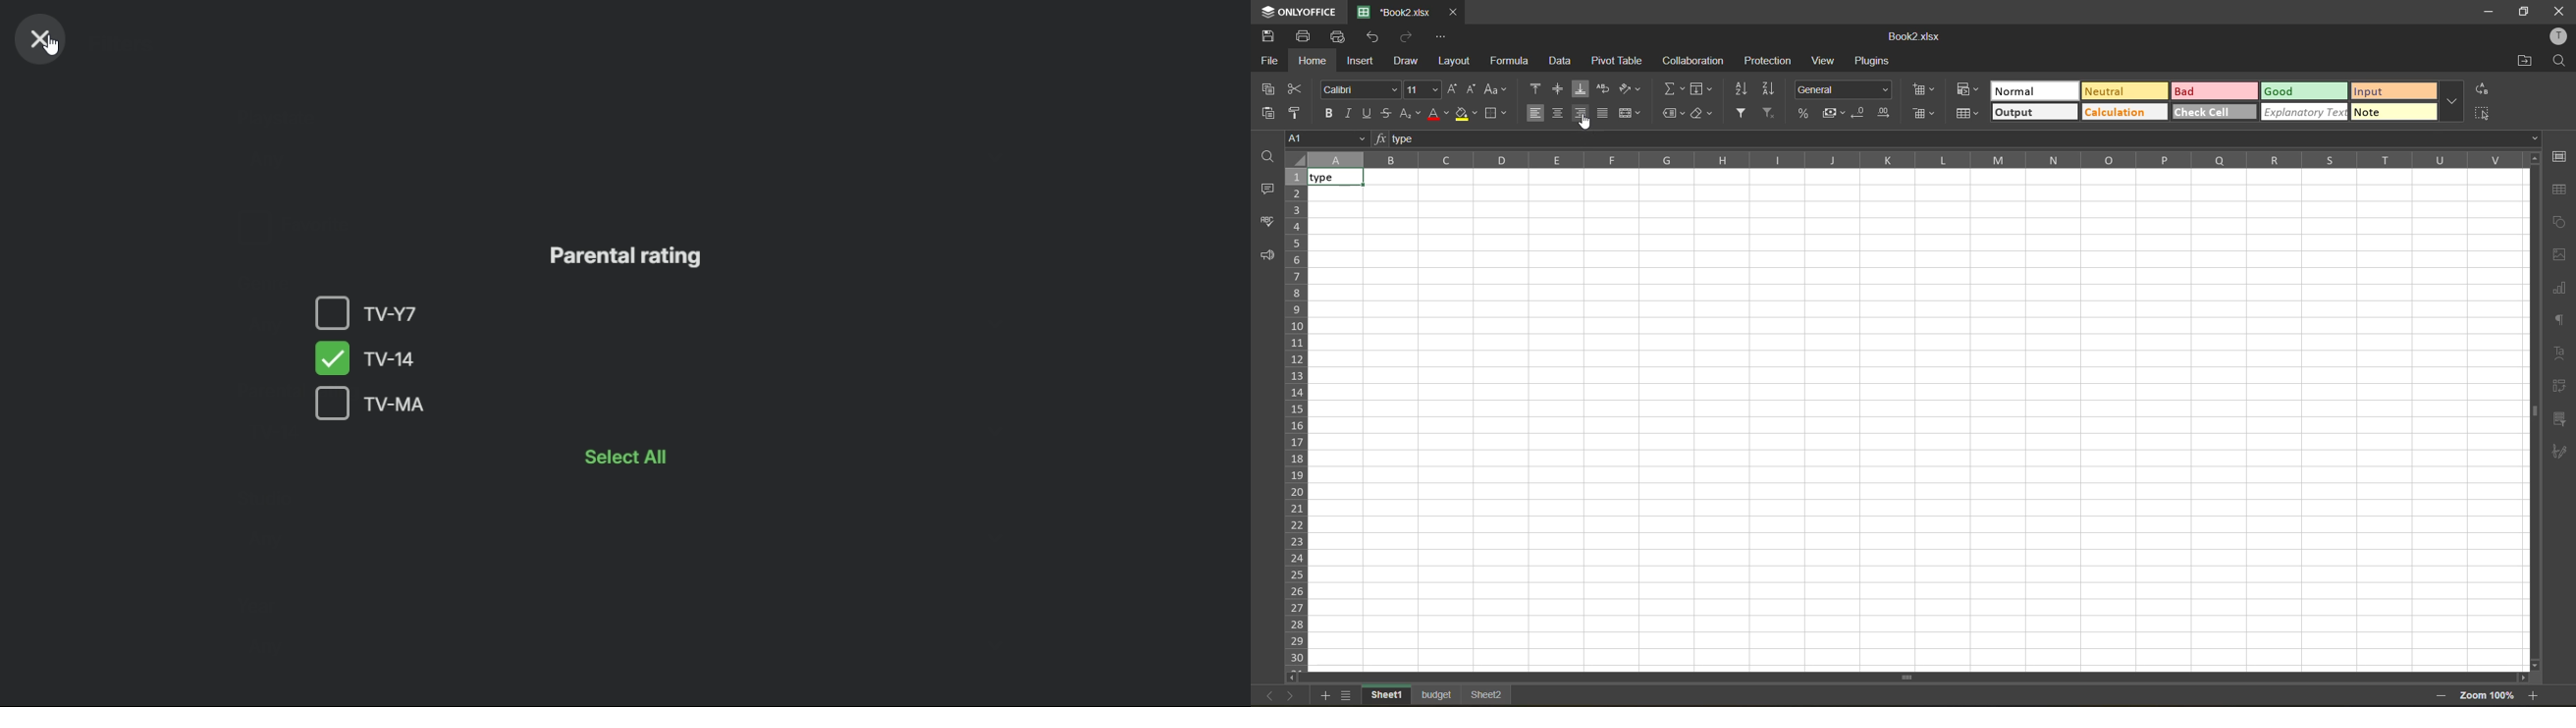 The height and width of the screenshot is (728, 2576). What do you see at coordinates (2559, 190) in the screenshot?
I see `table` at bounding box center [2559, 190].